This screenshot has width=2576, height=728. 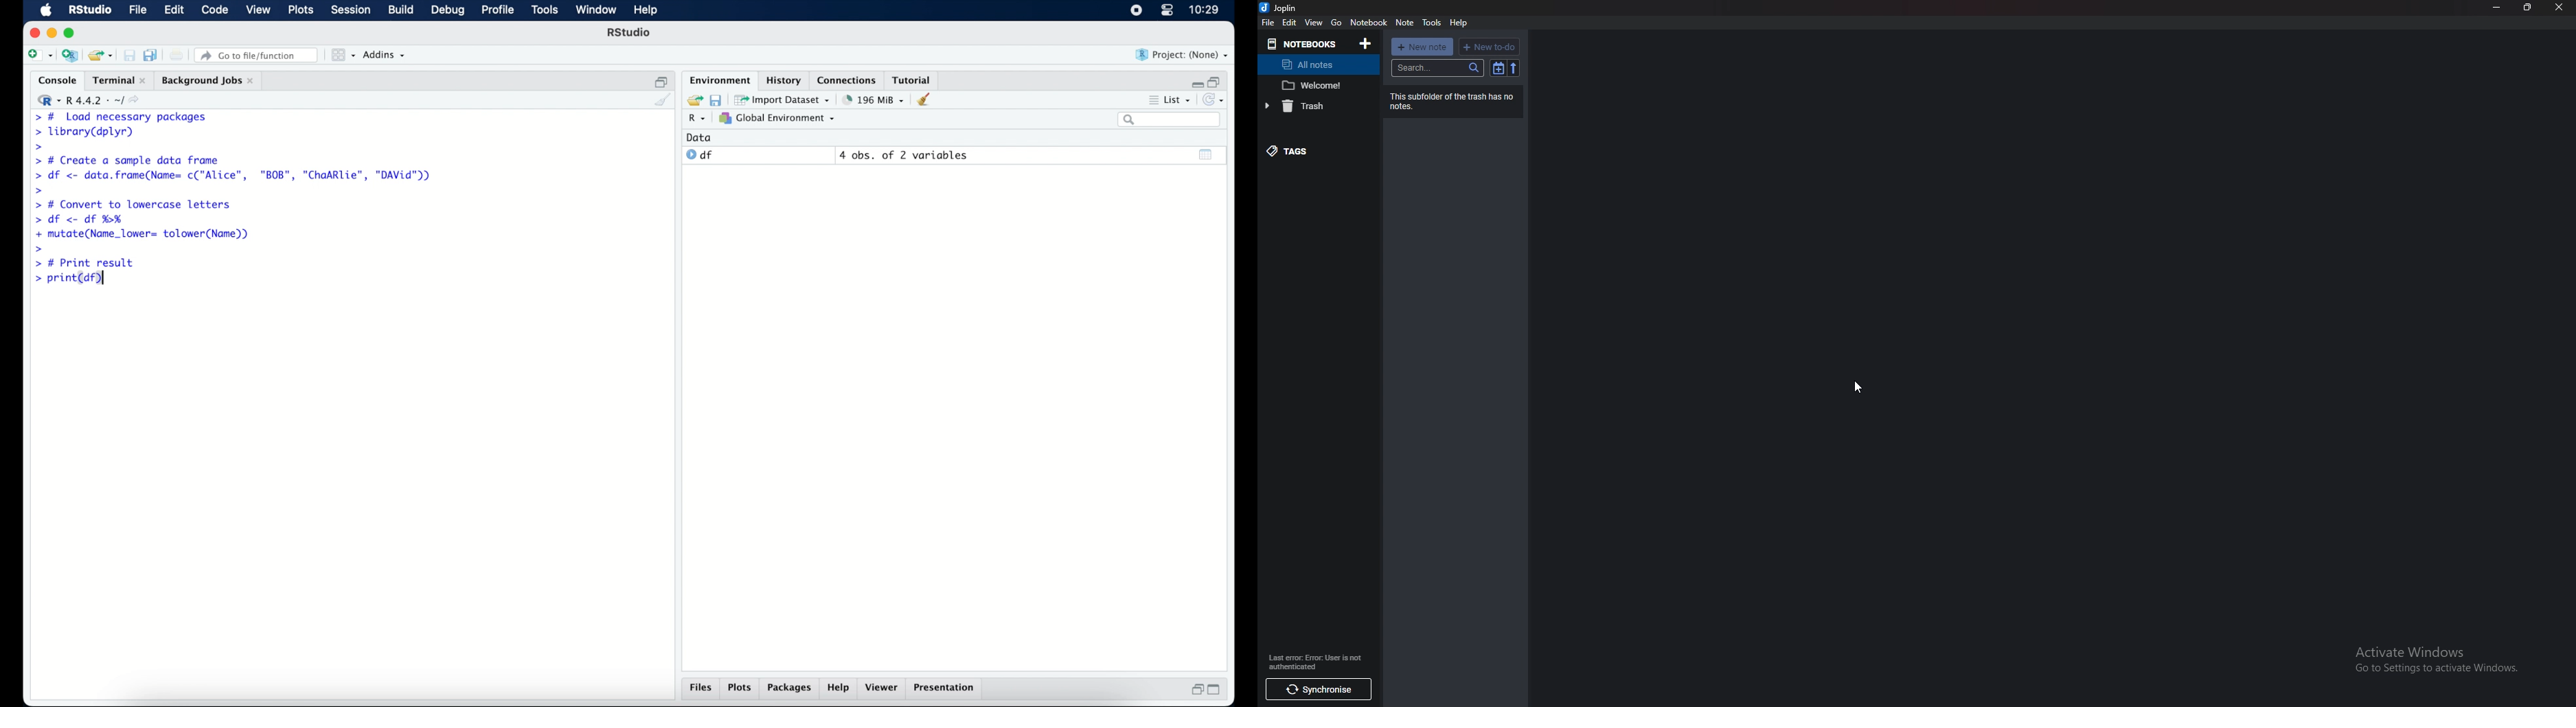 What do you see at coordinates (699, 155) in the screenshot?
I see `df` at bounding box center [699, 155].